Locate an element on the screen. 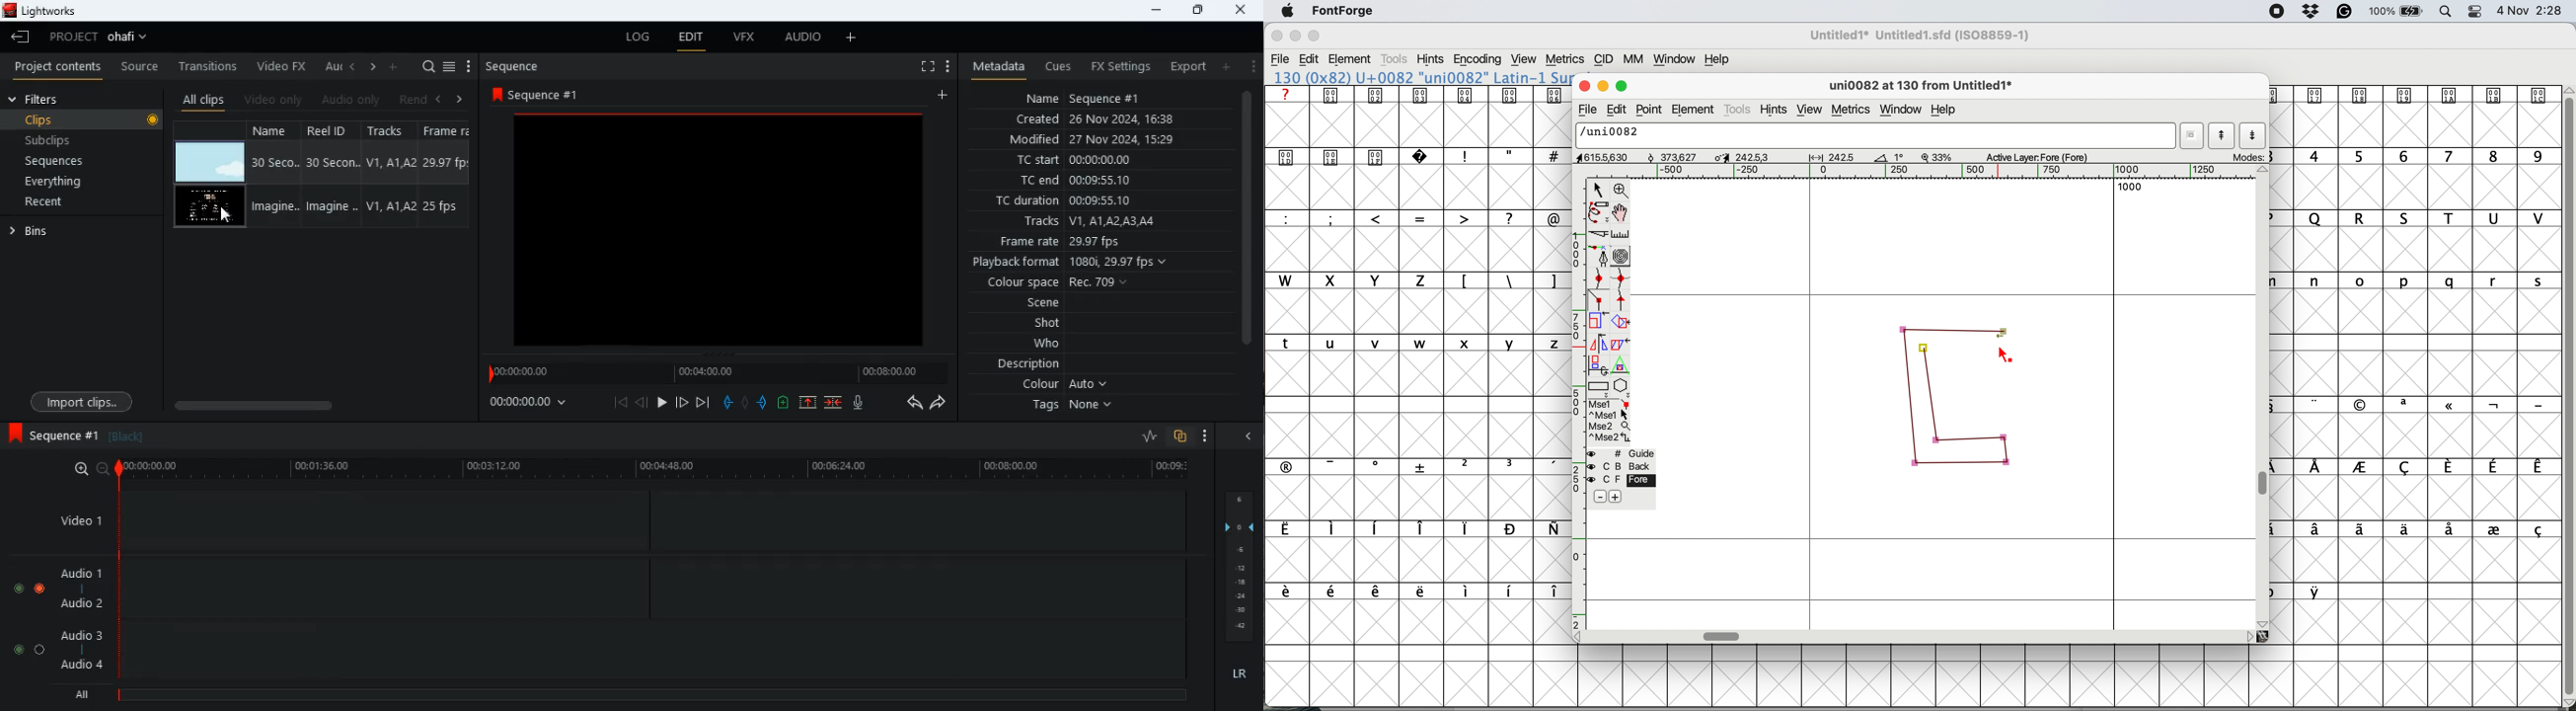 The image size is (2576, 728). fps is located at coordinates (448, 130).